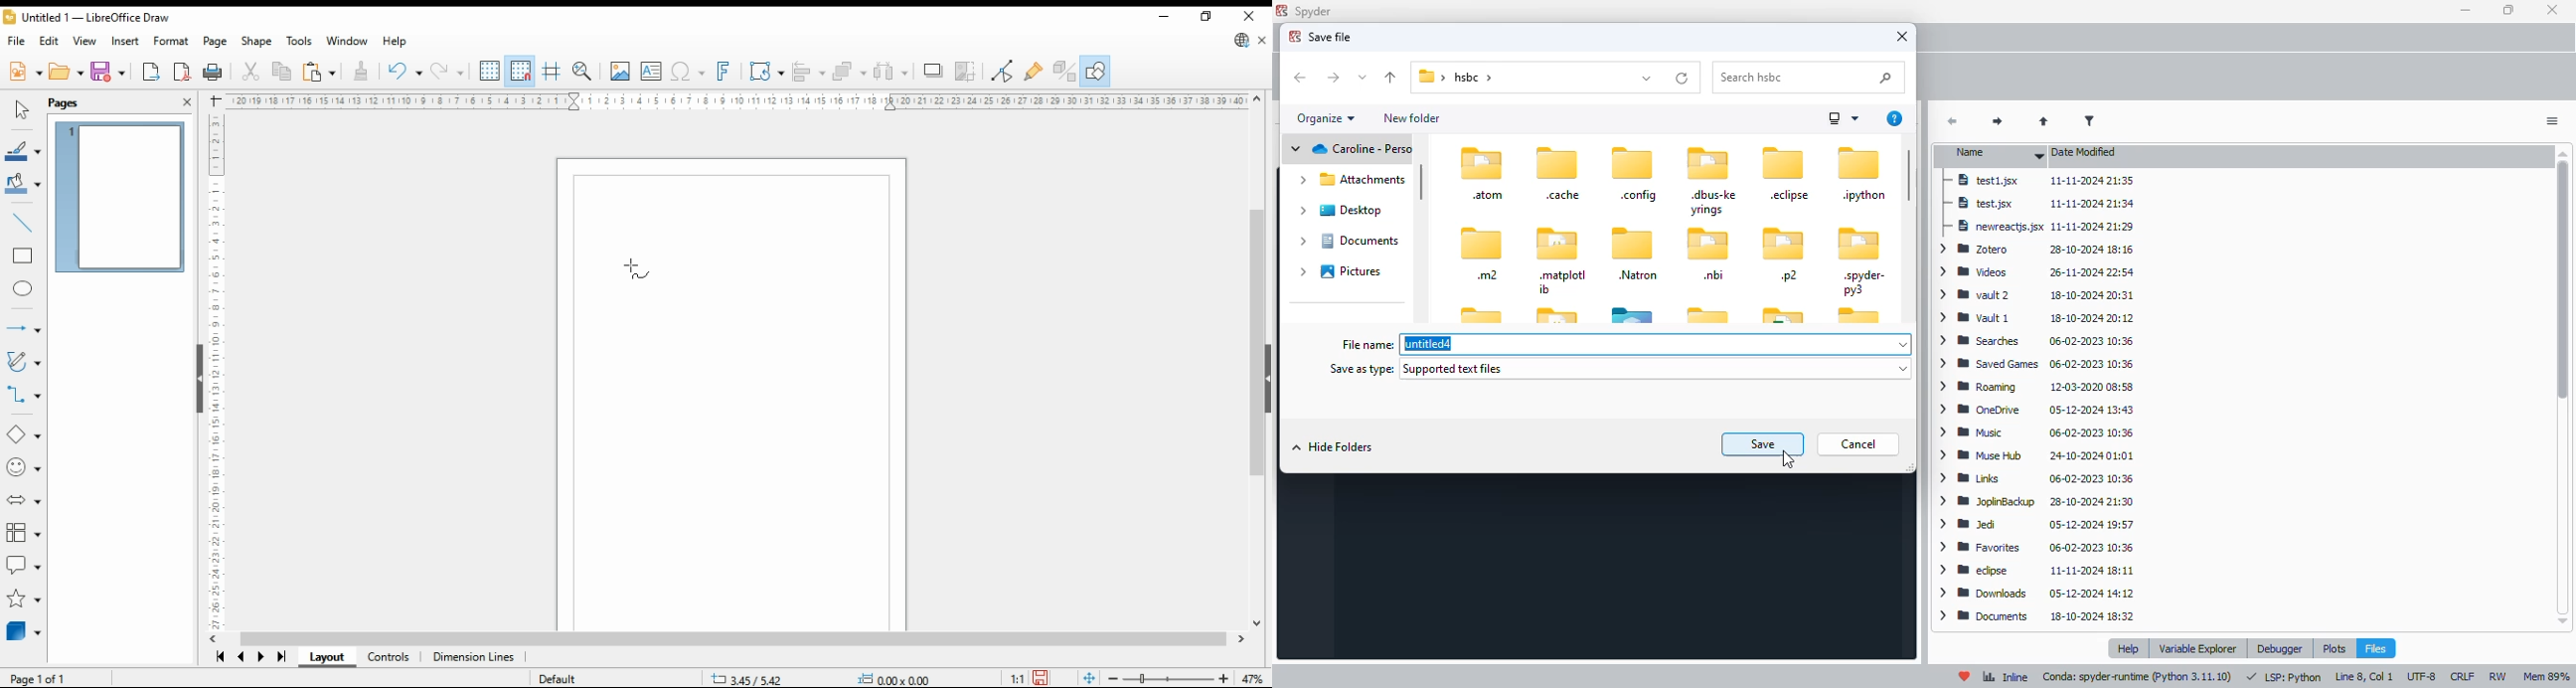 The height and width of the screenshot is (700, 2576). I want to click on page 1 of 1, so click(39, 676).